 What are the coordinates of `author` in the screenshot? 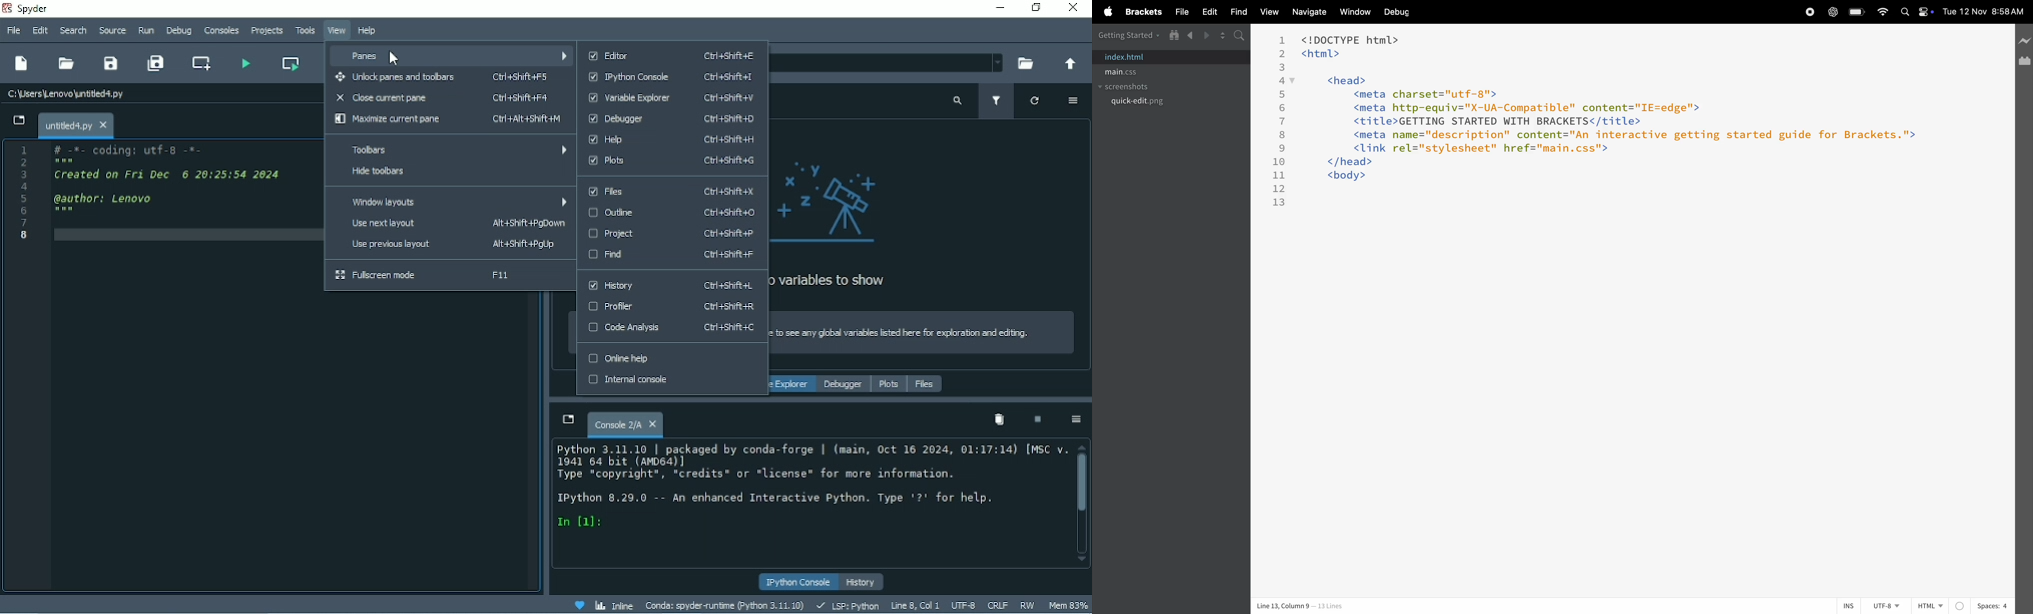 It's located at (103, 199).